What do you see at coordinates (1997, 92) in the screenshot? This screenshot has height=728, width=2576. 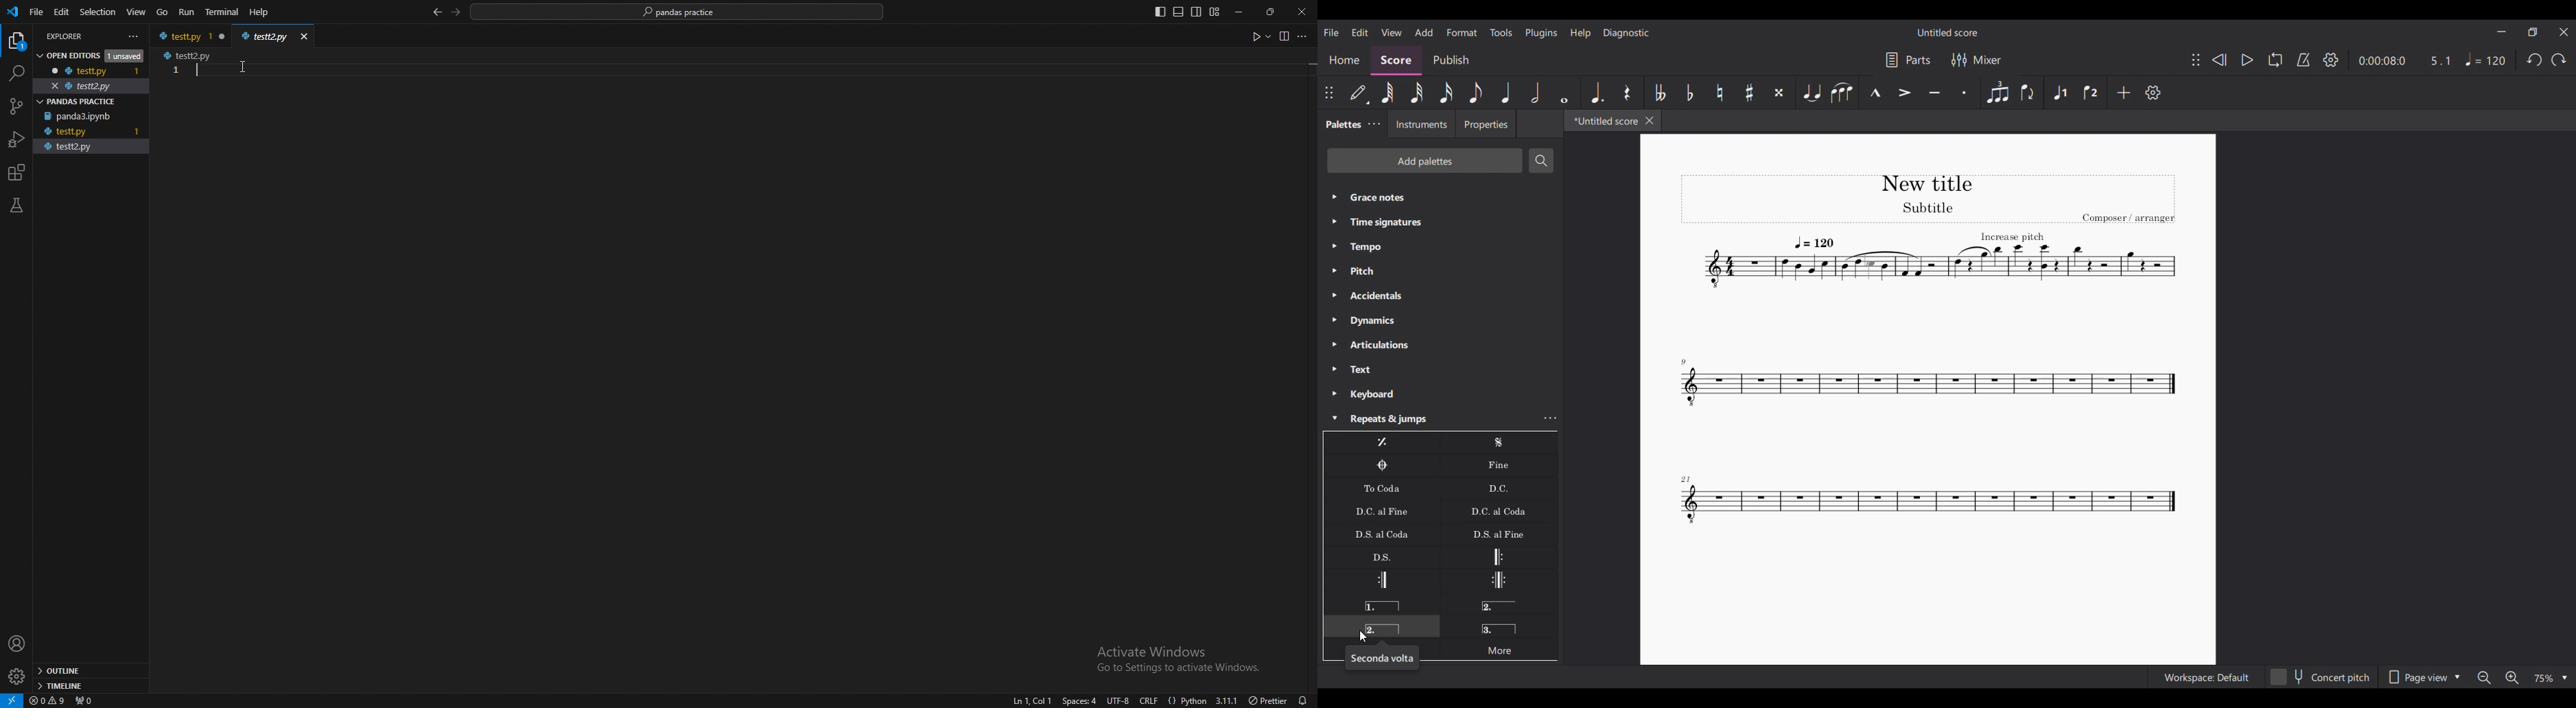 I see `Tuplet` at bounding box center [1997, 92].